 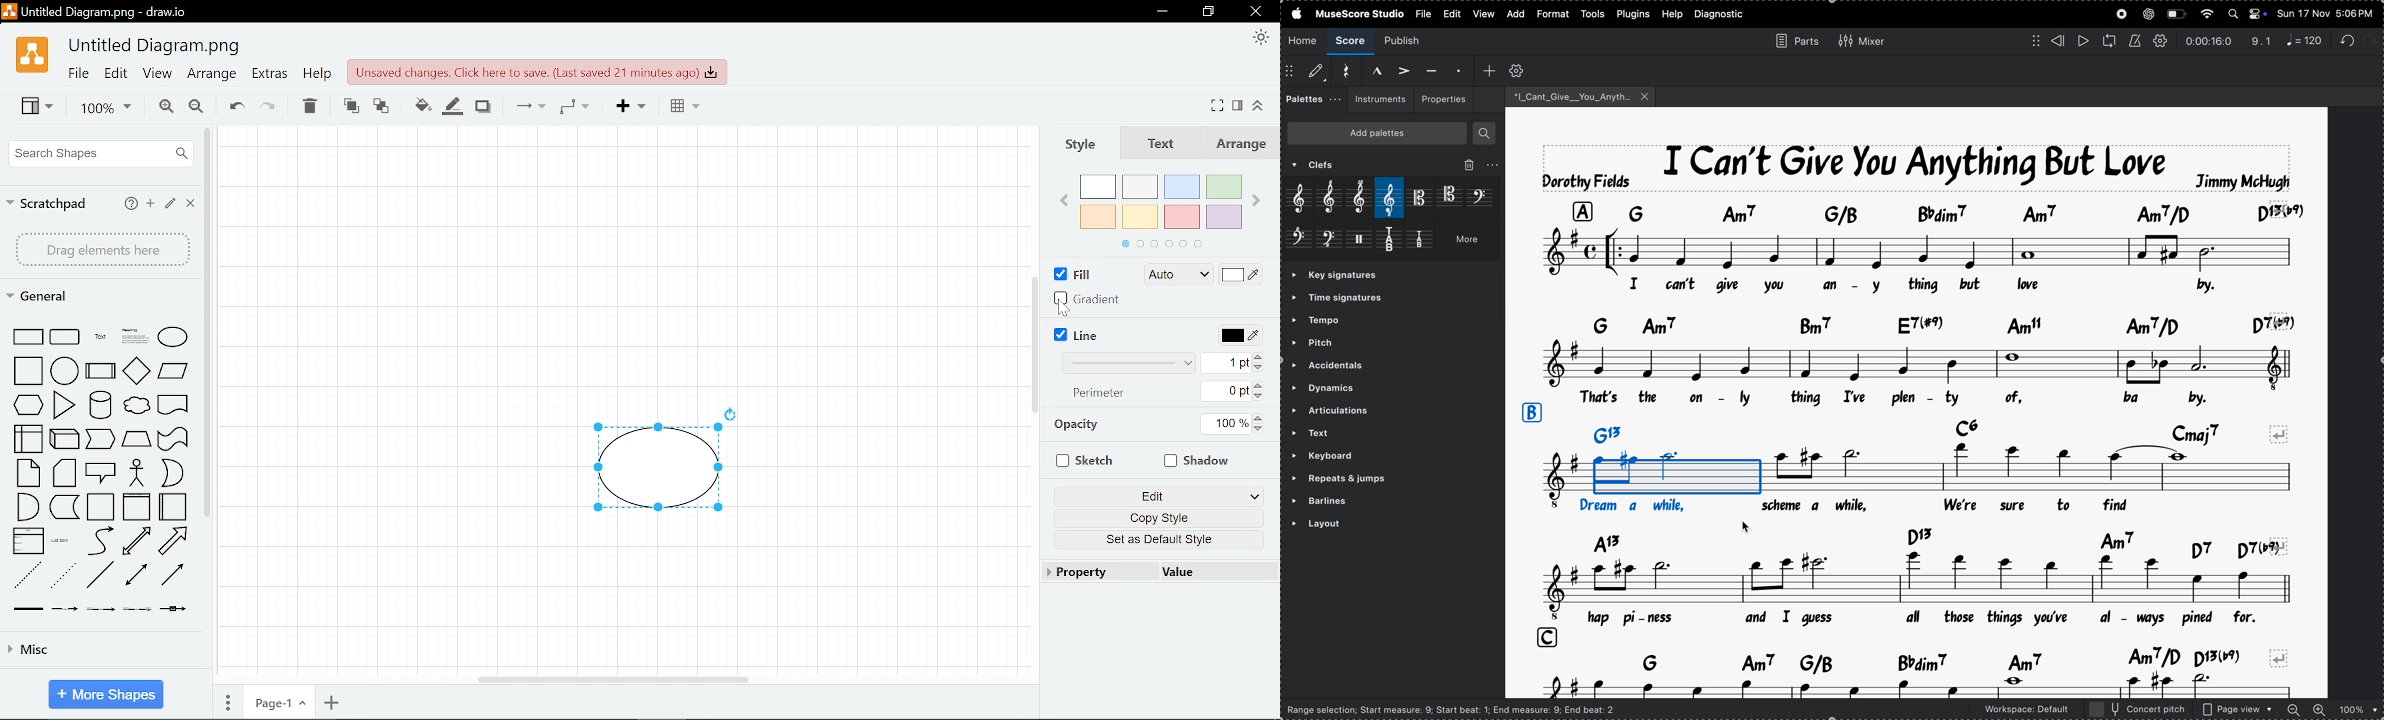 What do you see at coordinates (1261, 384) in the screenshot?
I see `Increase perimeter` at bounding box center [1261, 384].